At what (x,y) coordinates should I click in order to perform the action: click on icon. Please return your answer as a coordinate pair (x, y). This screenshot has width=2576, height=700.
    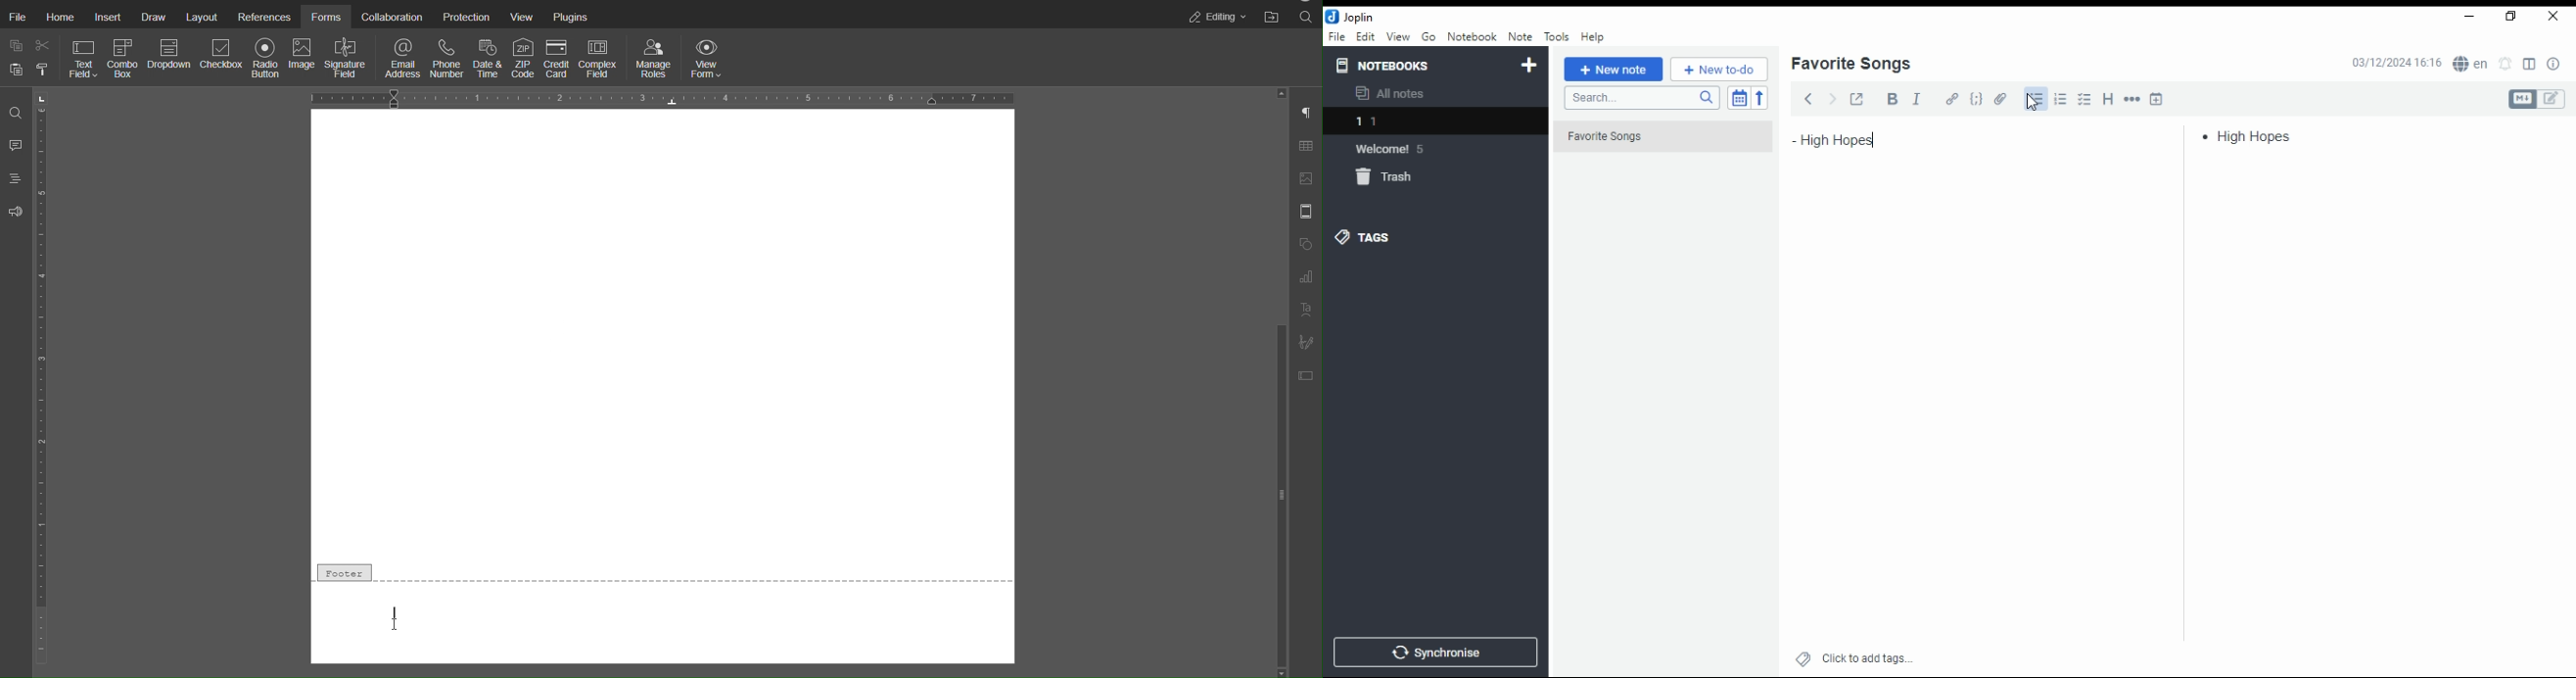
    Looking at the image, I should click on (1352, 17).